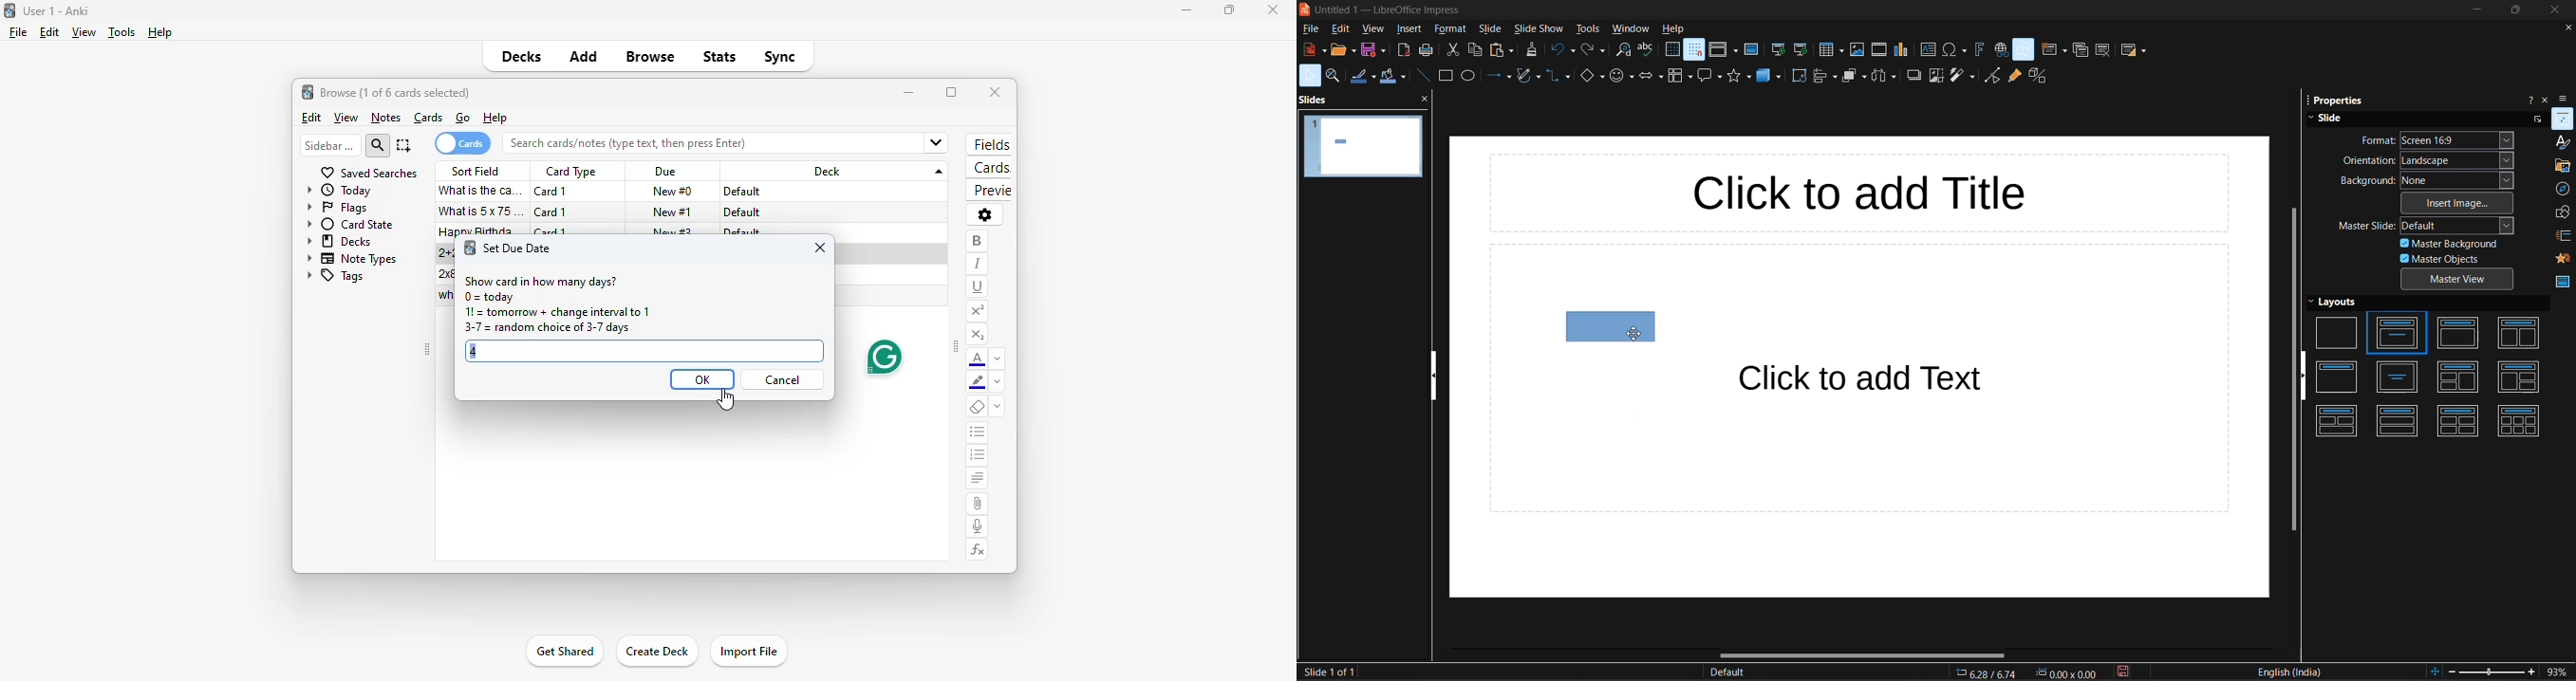 This screenshot has height=700, width=2576. What do you see at coordinates (563, 653) in the screenshot?
I see `get shared` at bounding box center [563, 653].